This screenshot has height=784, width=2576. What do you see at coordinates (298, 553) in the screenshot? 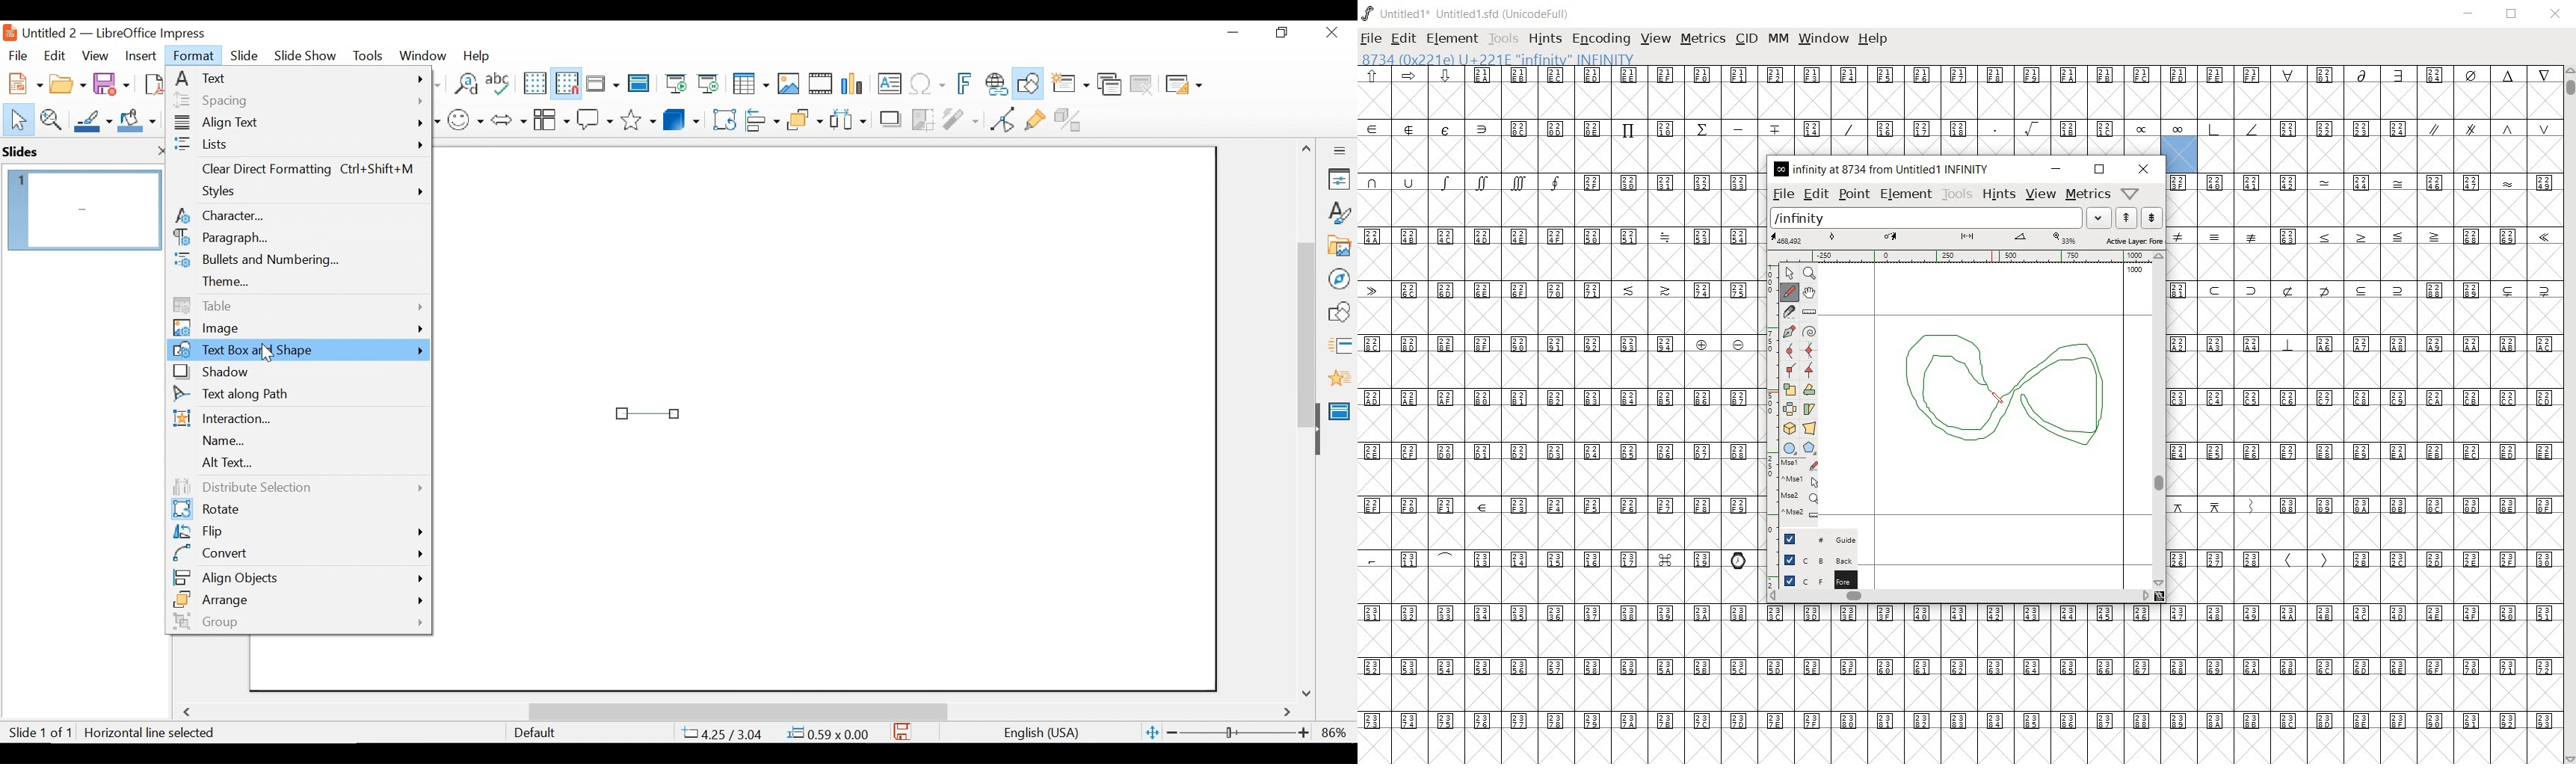
I see `Convert` at bounding box center [298, 553].